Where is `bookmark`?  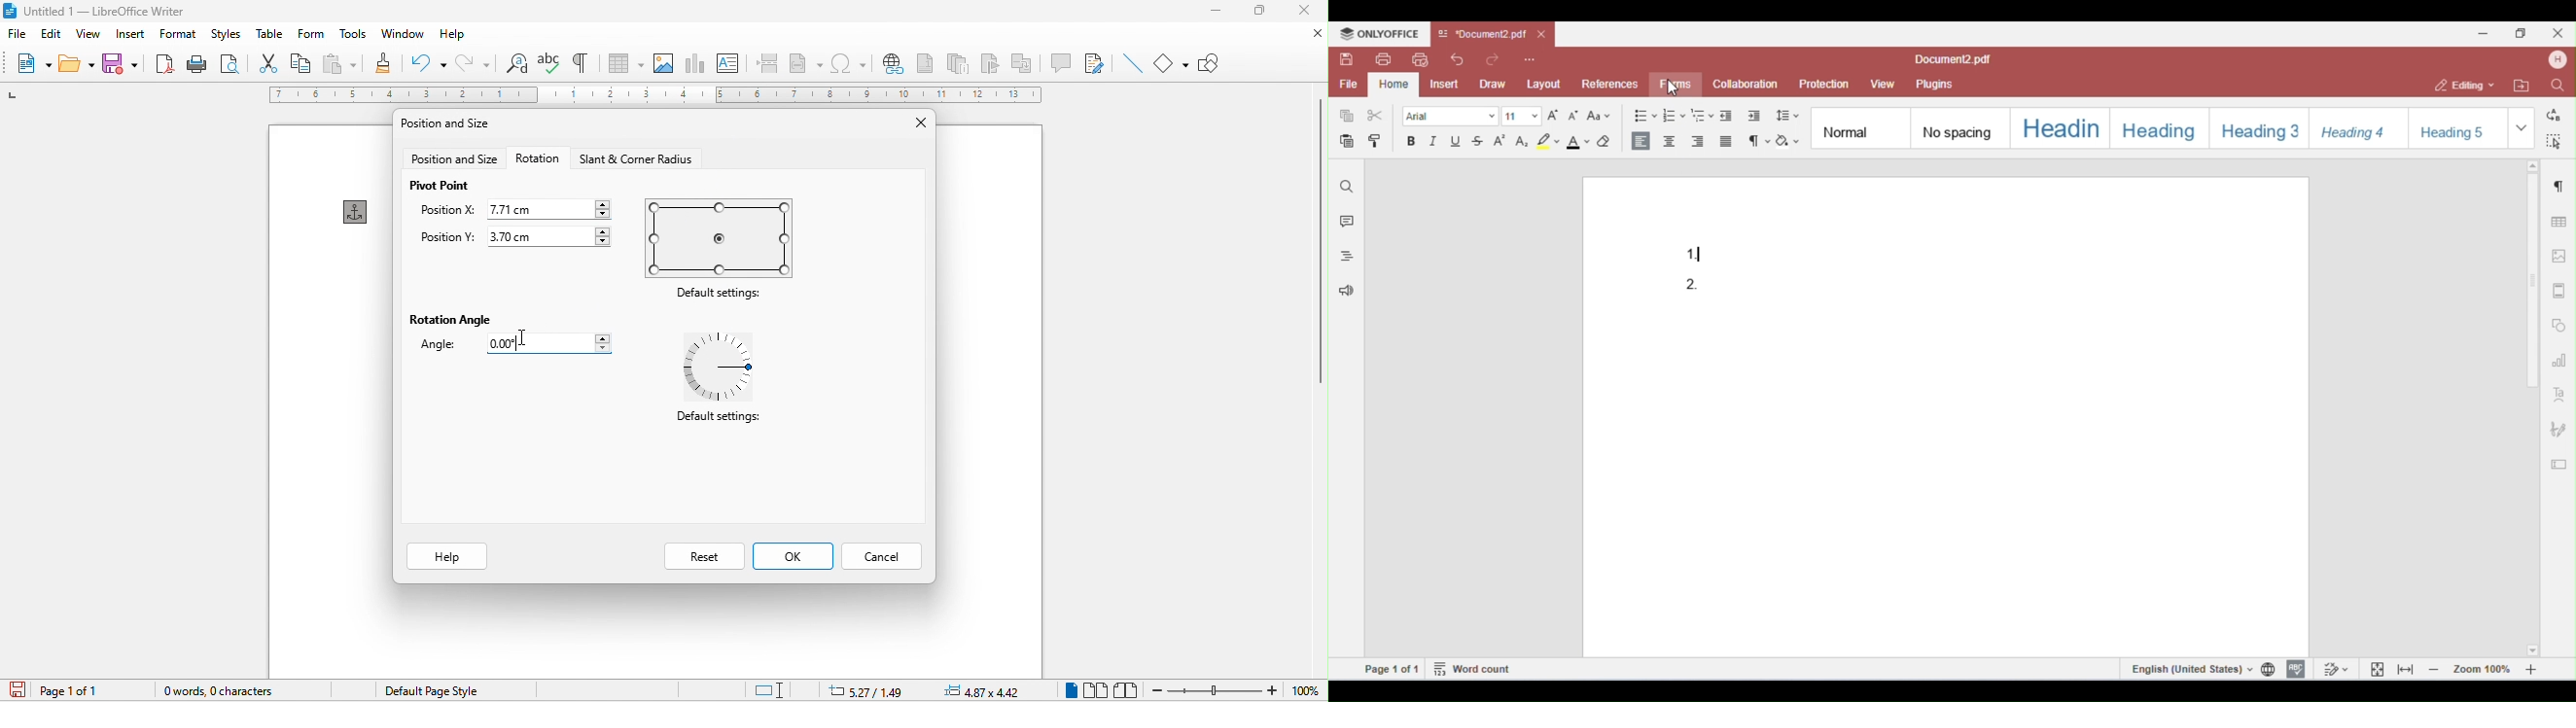 bookmark is located at coordinates (993, 63).